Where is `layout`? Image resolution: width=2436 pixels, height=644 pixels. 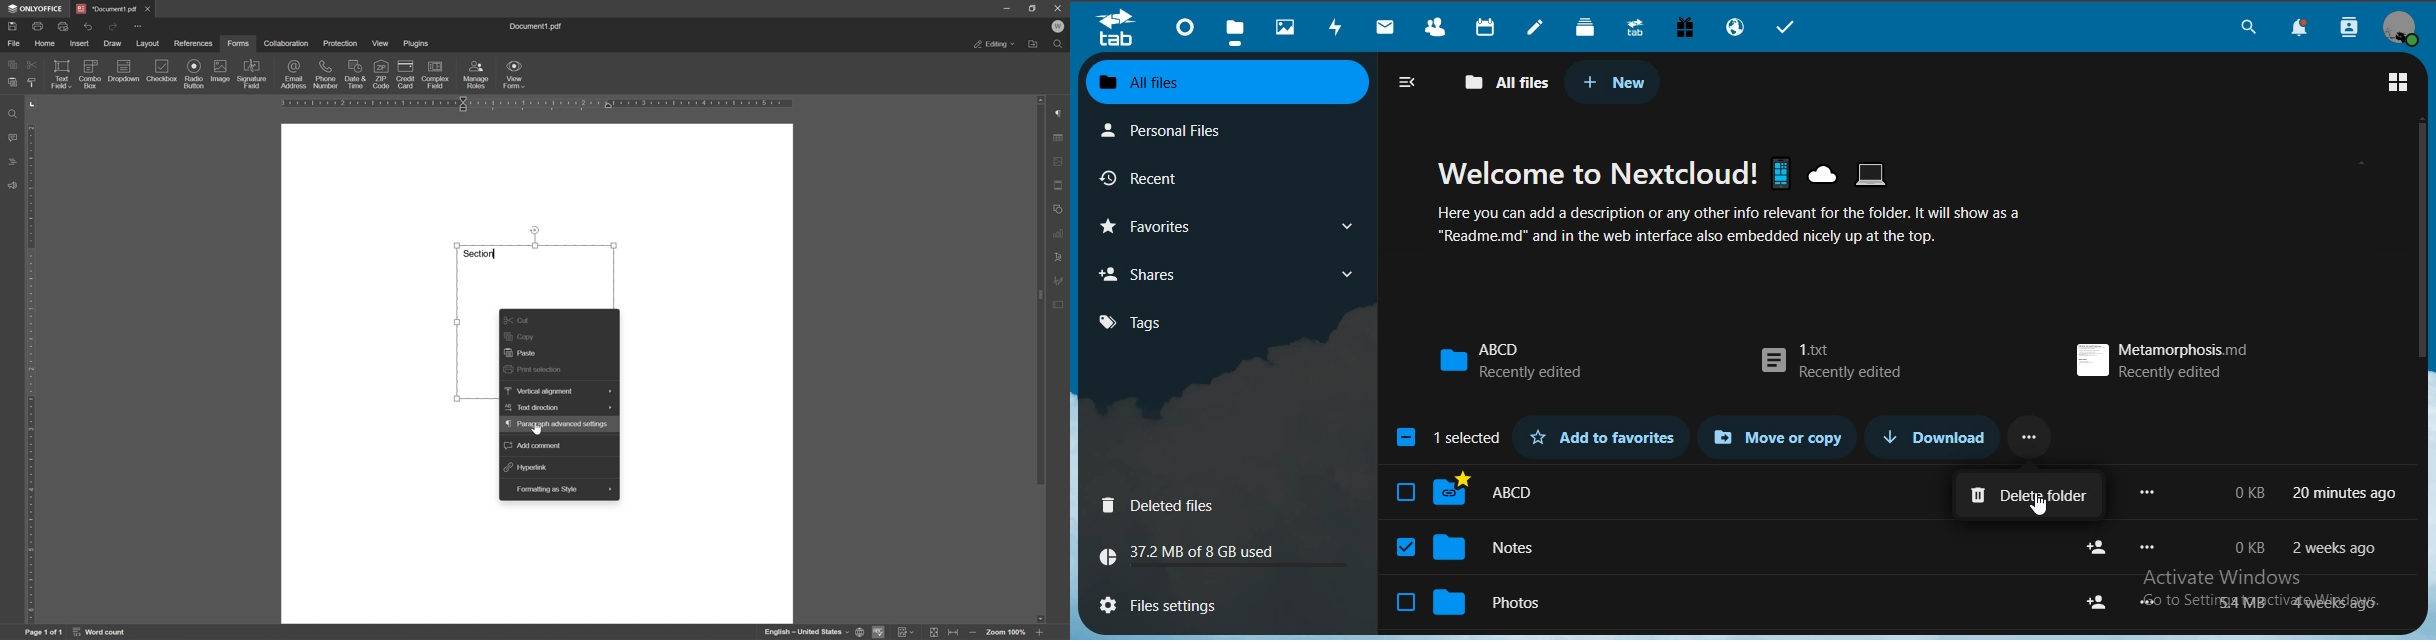
layout is located at coordinates (148, 43).